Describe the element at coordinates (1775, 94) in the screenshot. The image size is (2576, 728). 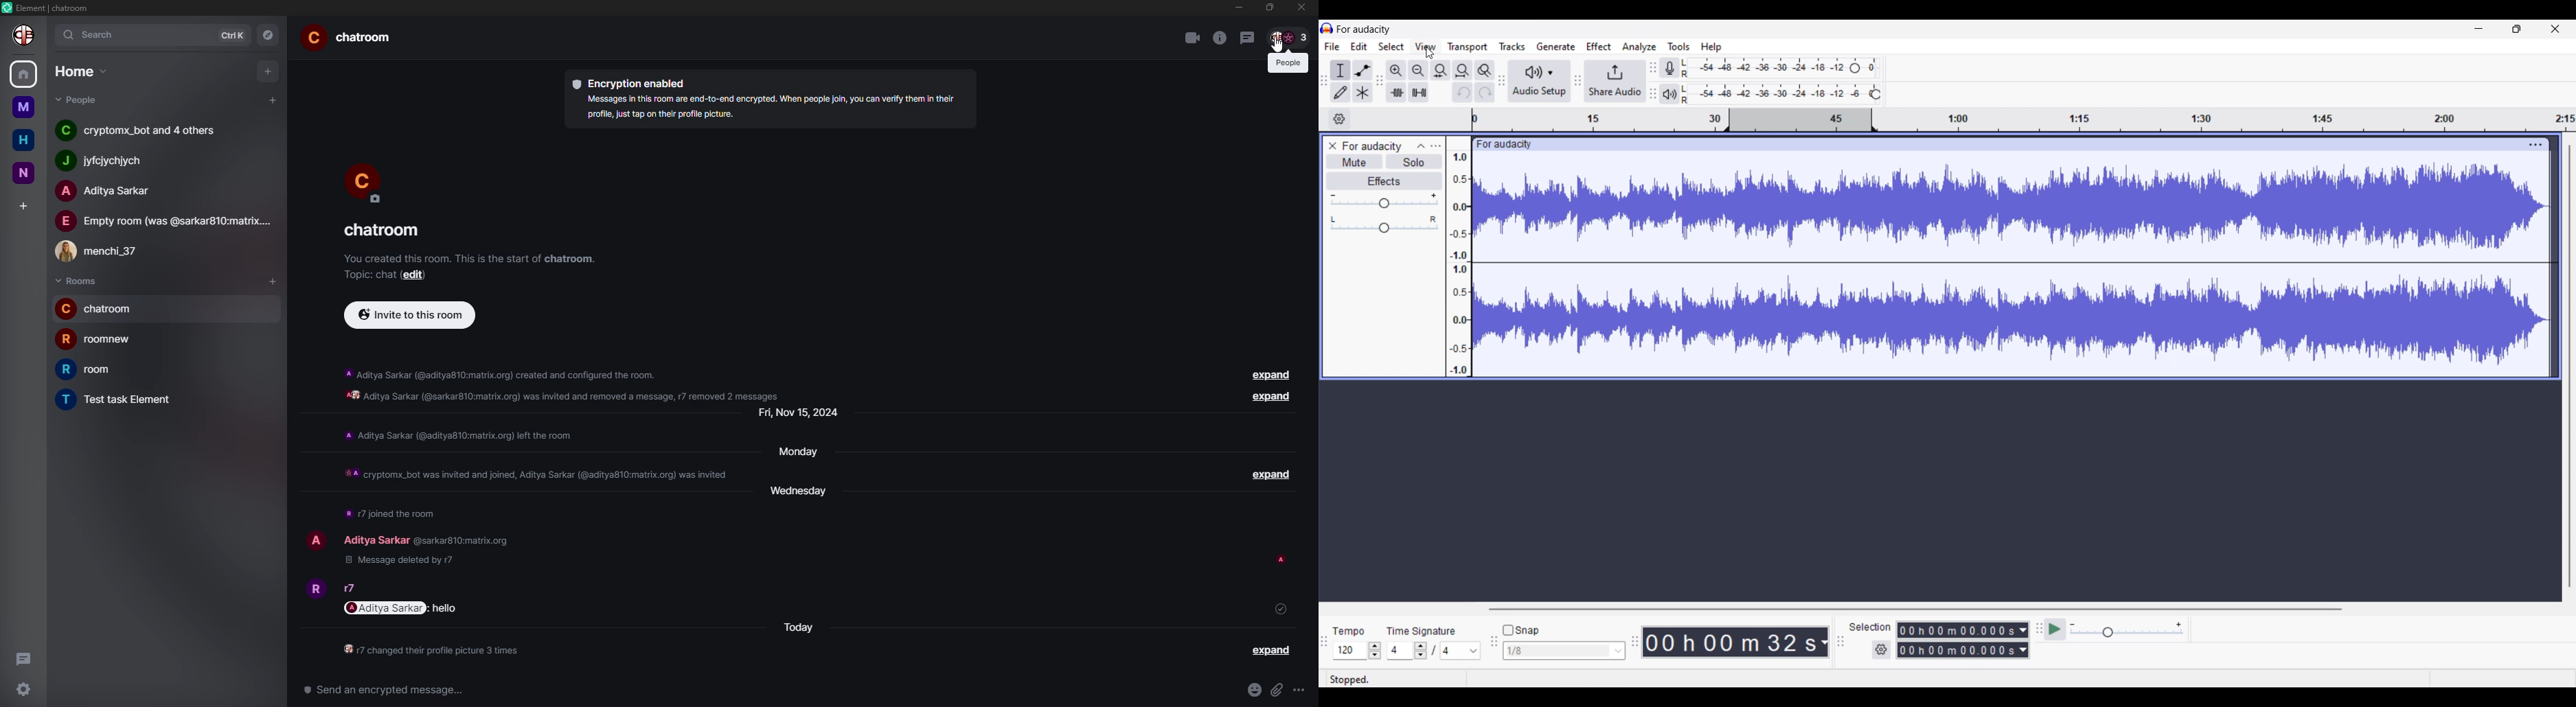
I see `Playback level` at that location.